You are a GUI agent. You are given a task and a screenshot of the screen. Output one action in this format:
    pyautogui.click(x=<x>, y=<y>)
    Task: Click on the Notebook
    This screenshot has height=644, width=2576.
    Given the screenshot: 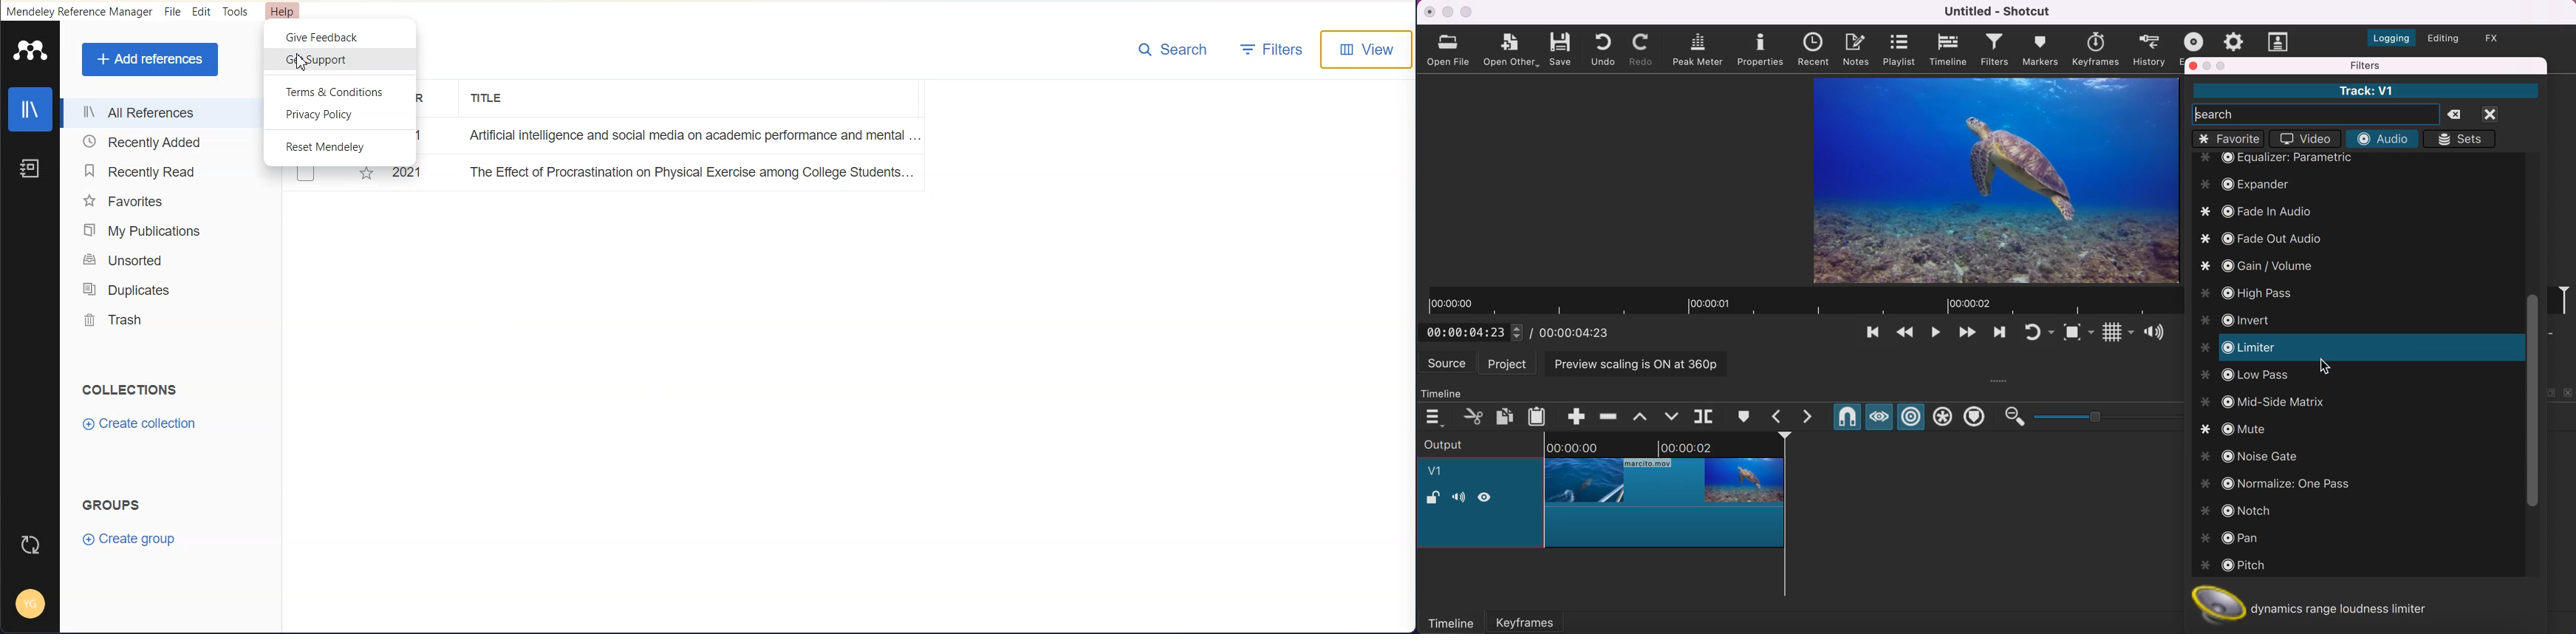 What is the action you would take?
    pyautogui.click(x=31, y=168)
    